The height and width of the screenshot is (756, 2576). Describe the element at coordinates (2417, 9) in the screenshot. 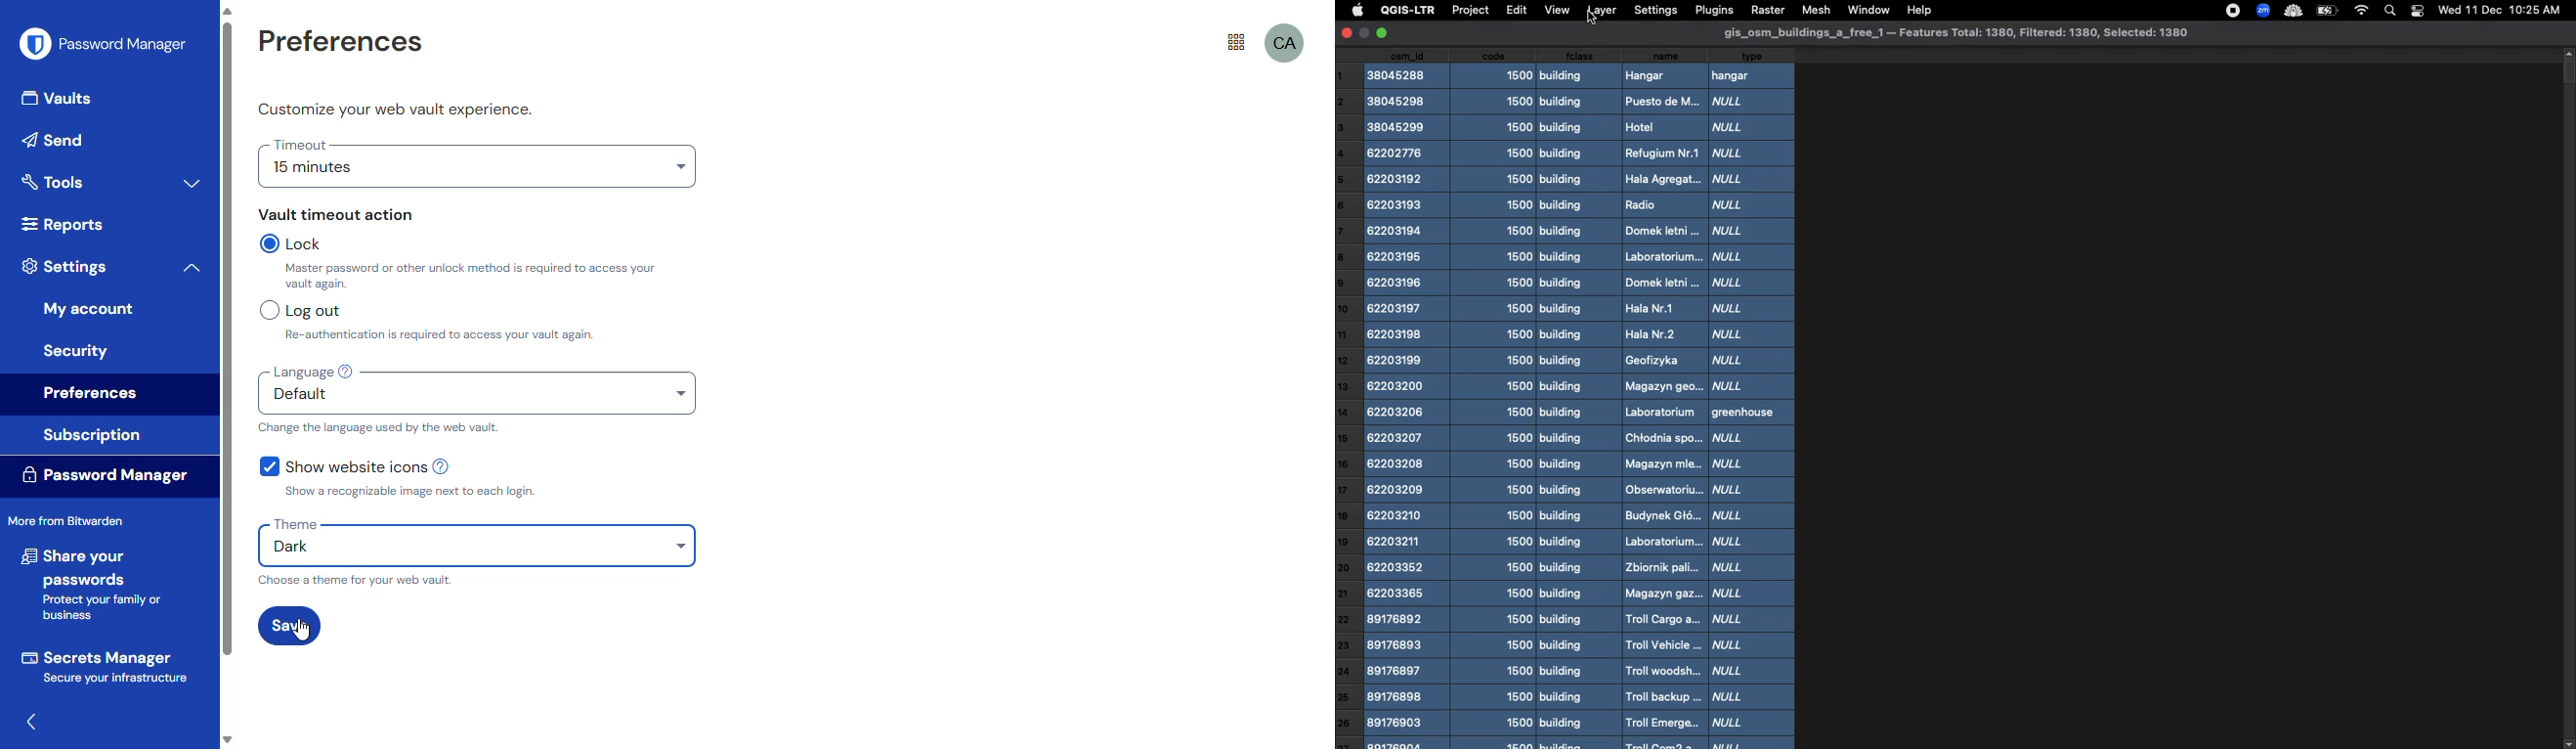

I see `Notification` at that location.